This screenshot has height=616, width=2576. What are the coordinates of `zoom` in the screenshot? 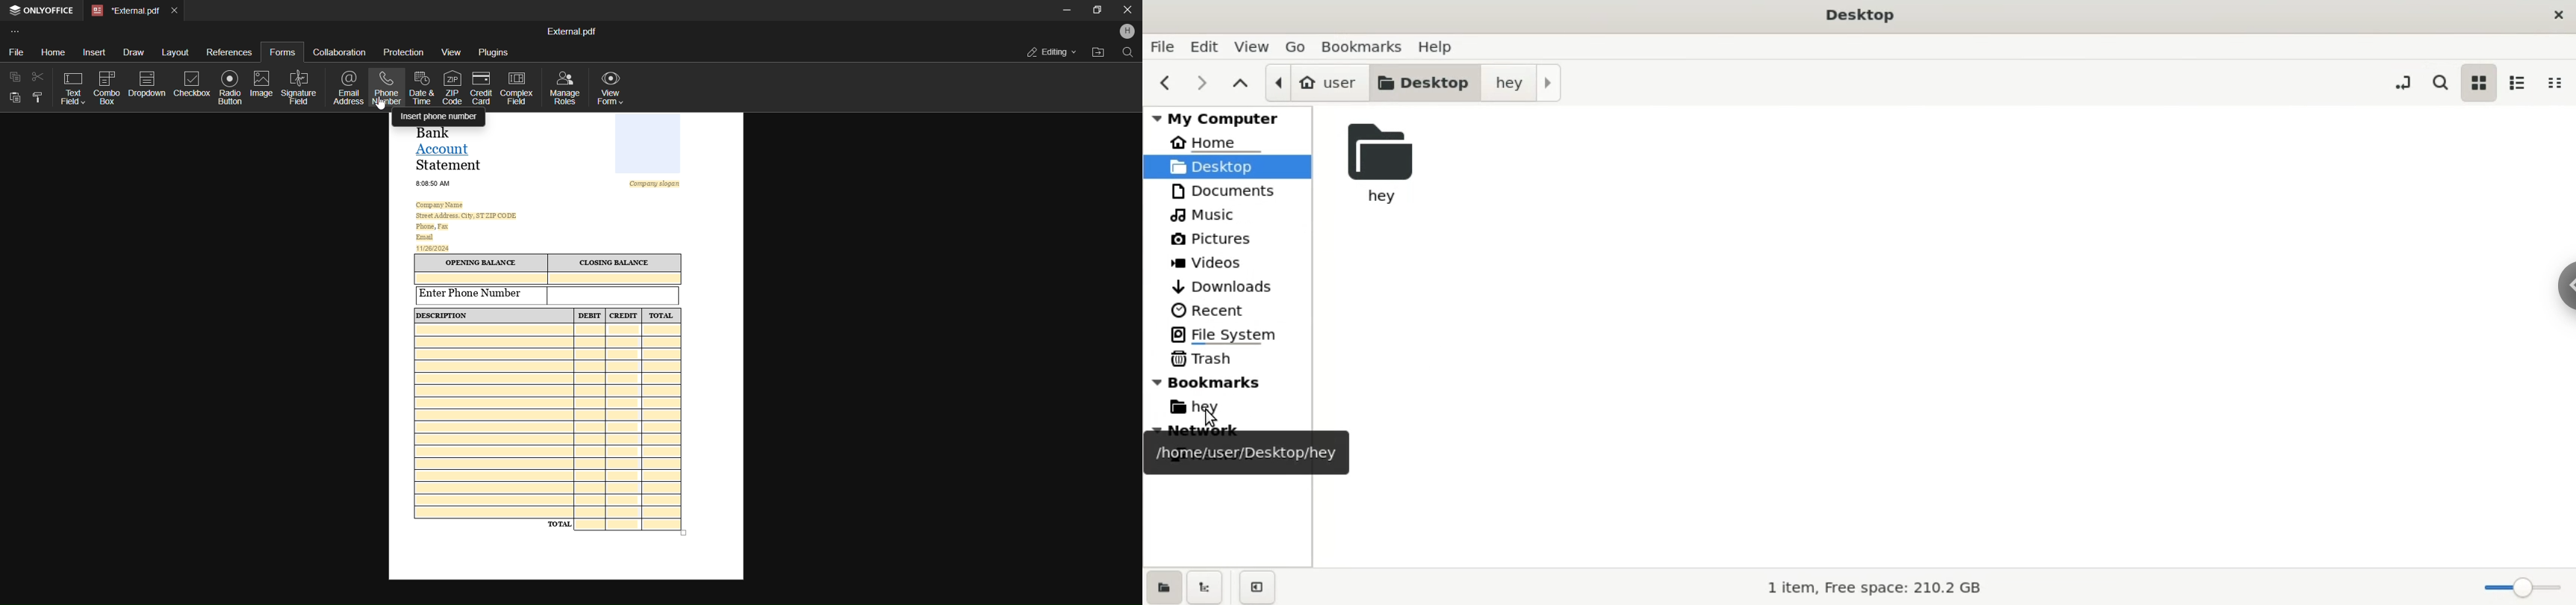 It's located at (2522, 586).